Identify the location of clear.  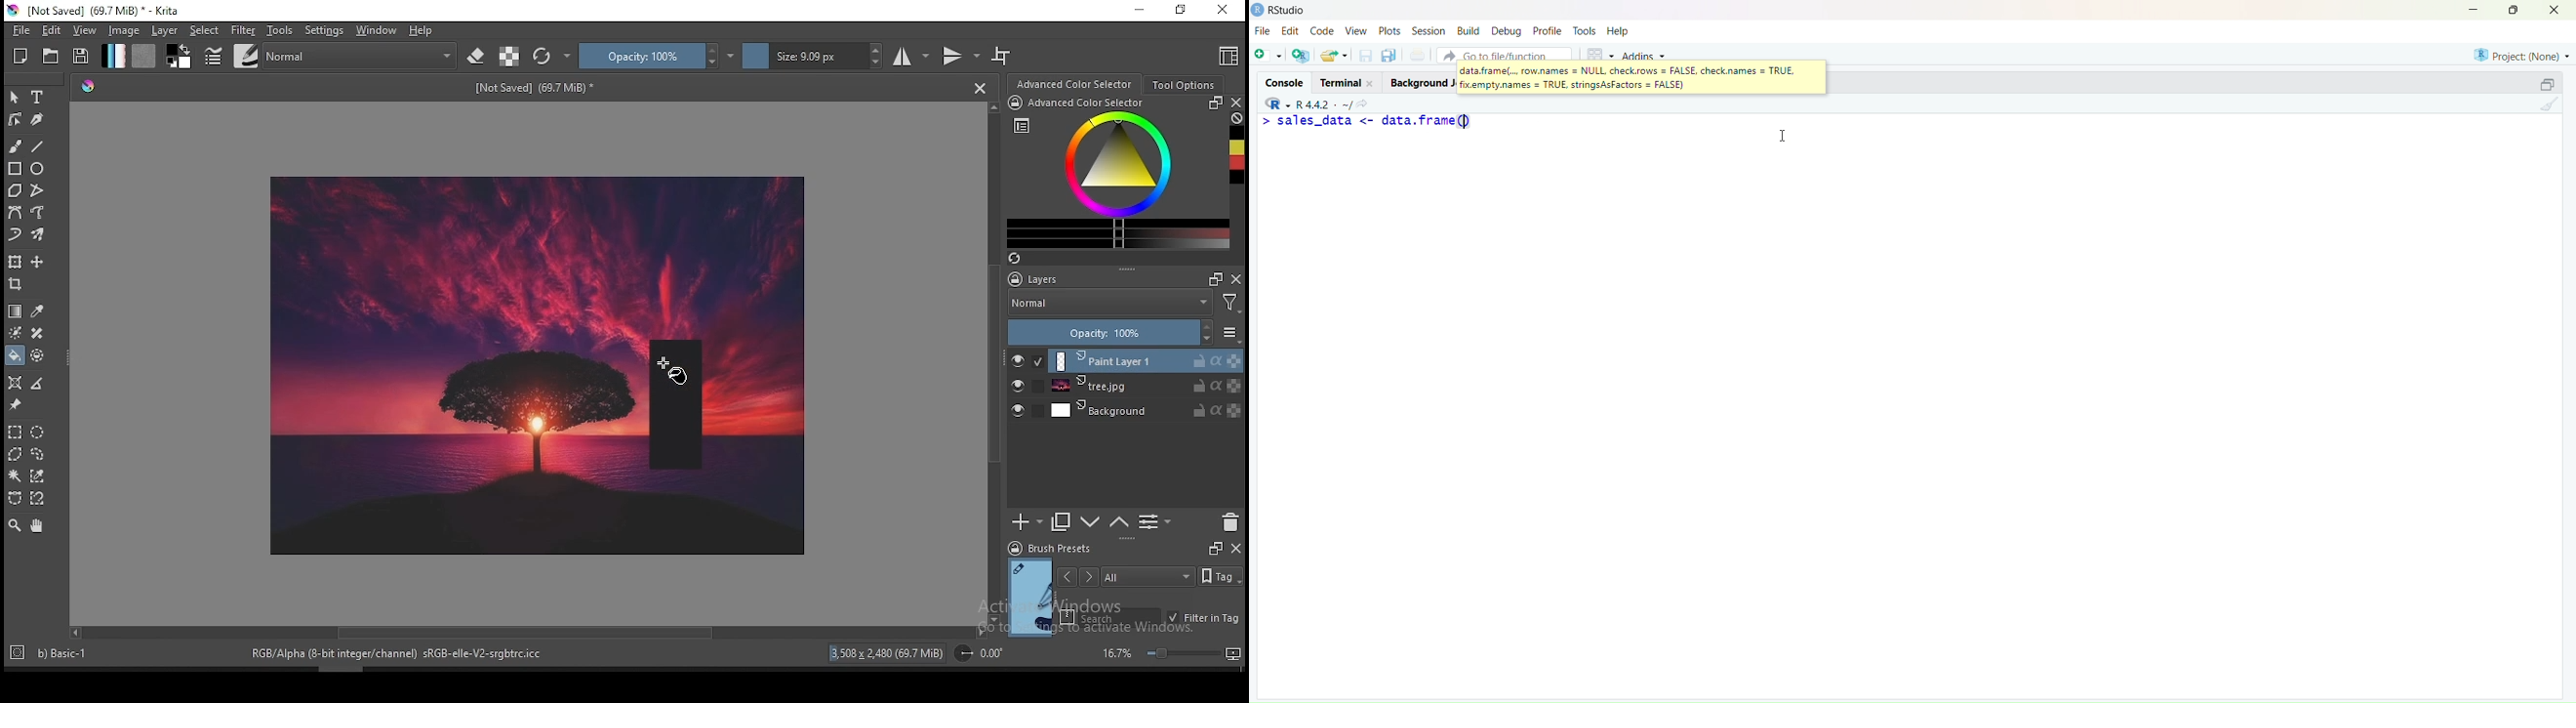
(2553, 107).